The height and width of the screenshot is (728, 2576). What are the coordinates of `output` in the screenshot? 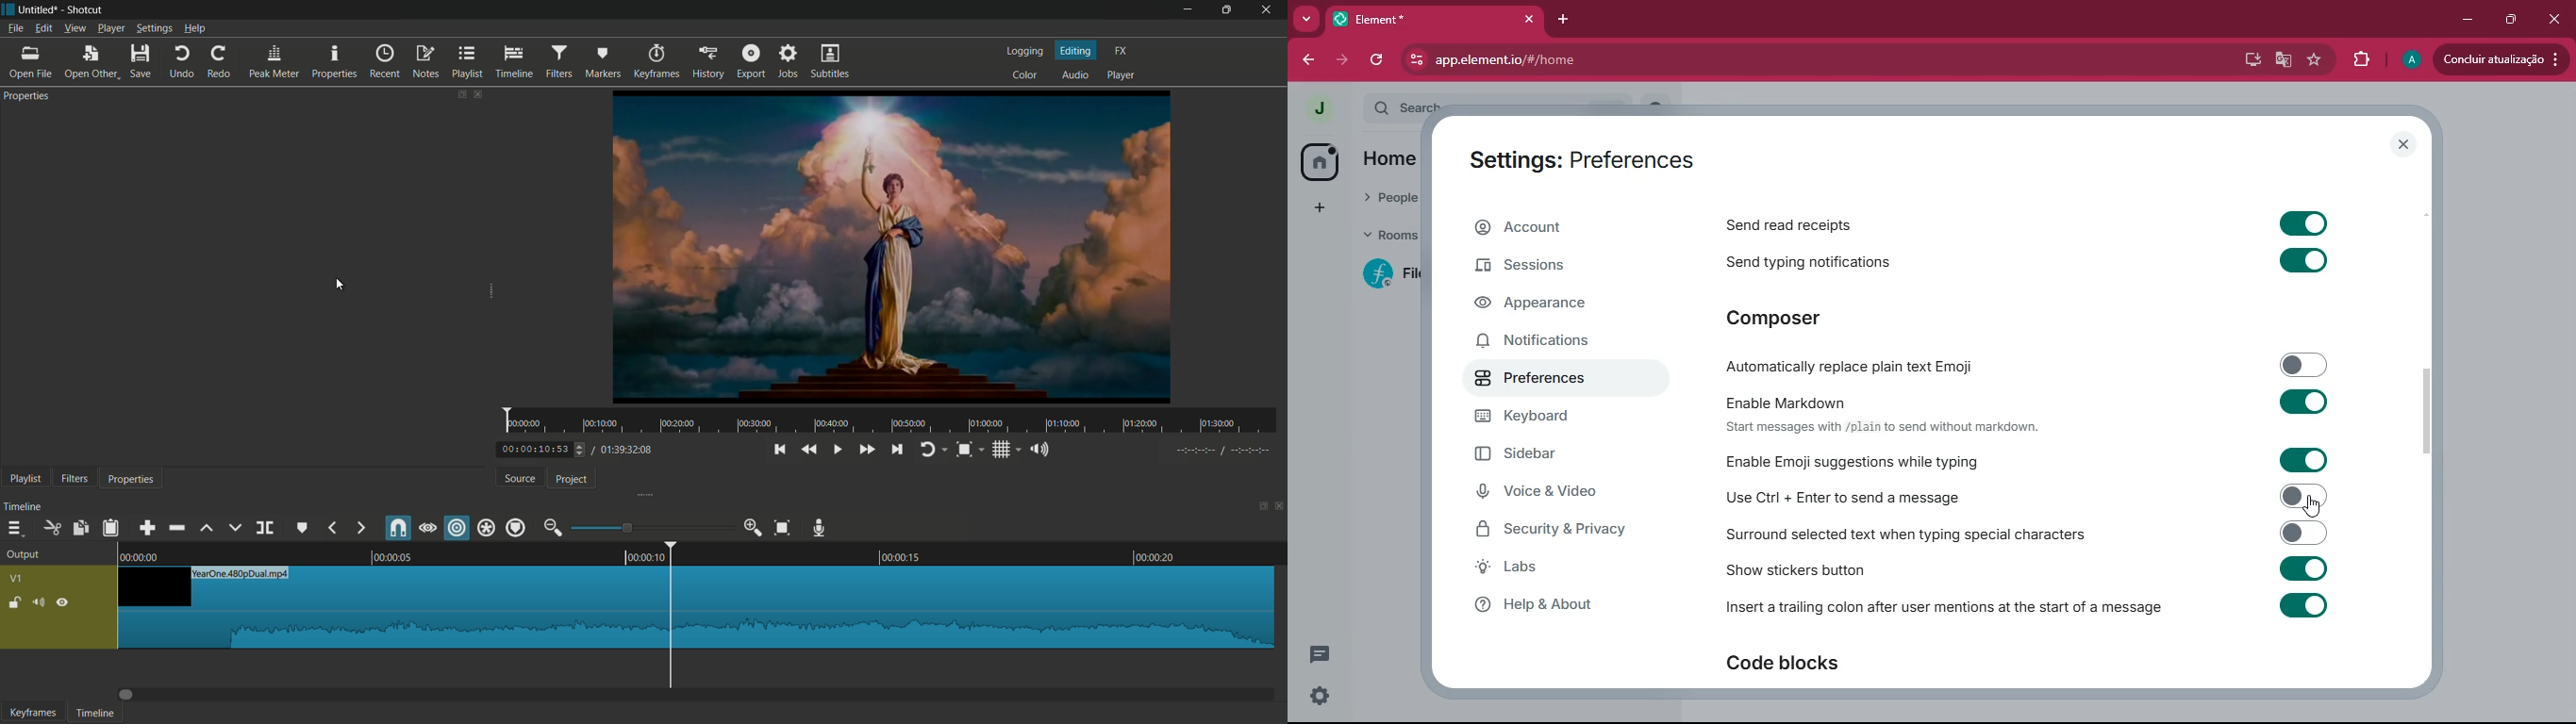 It's located at (24, 555).